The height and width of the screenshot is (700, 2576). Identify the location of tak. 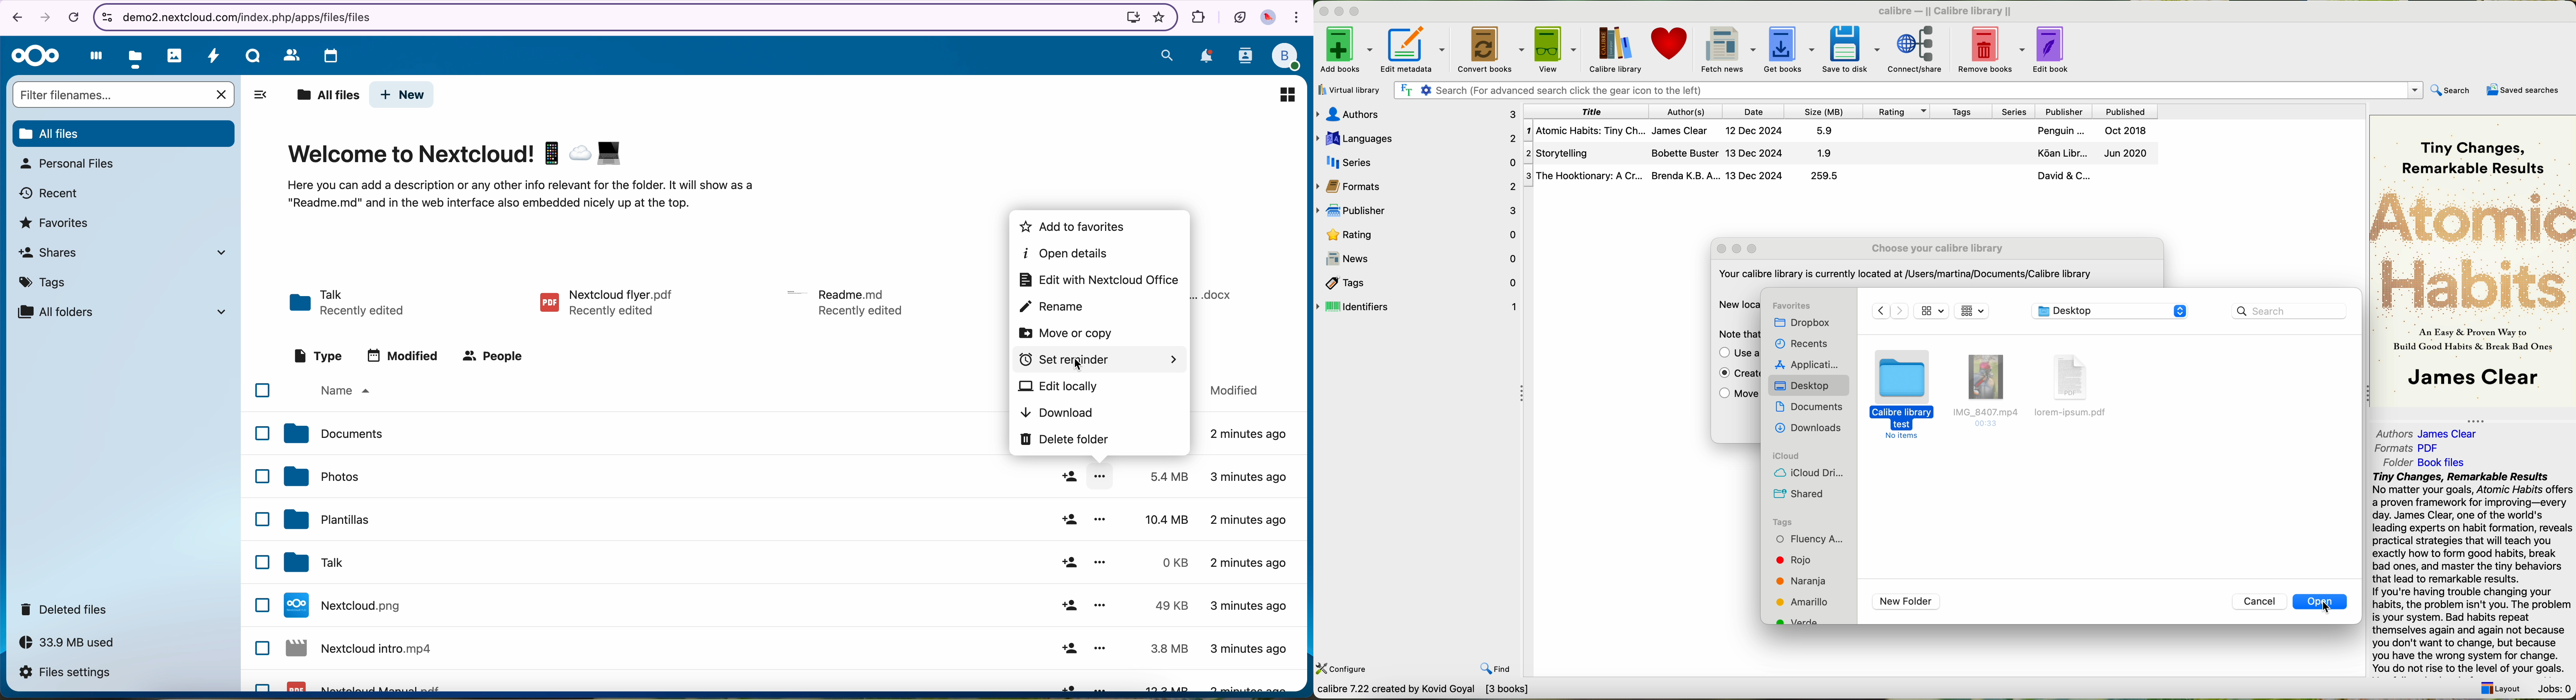
(319, 563).